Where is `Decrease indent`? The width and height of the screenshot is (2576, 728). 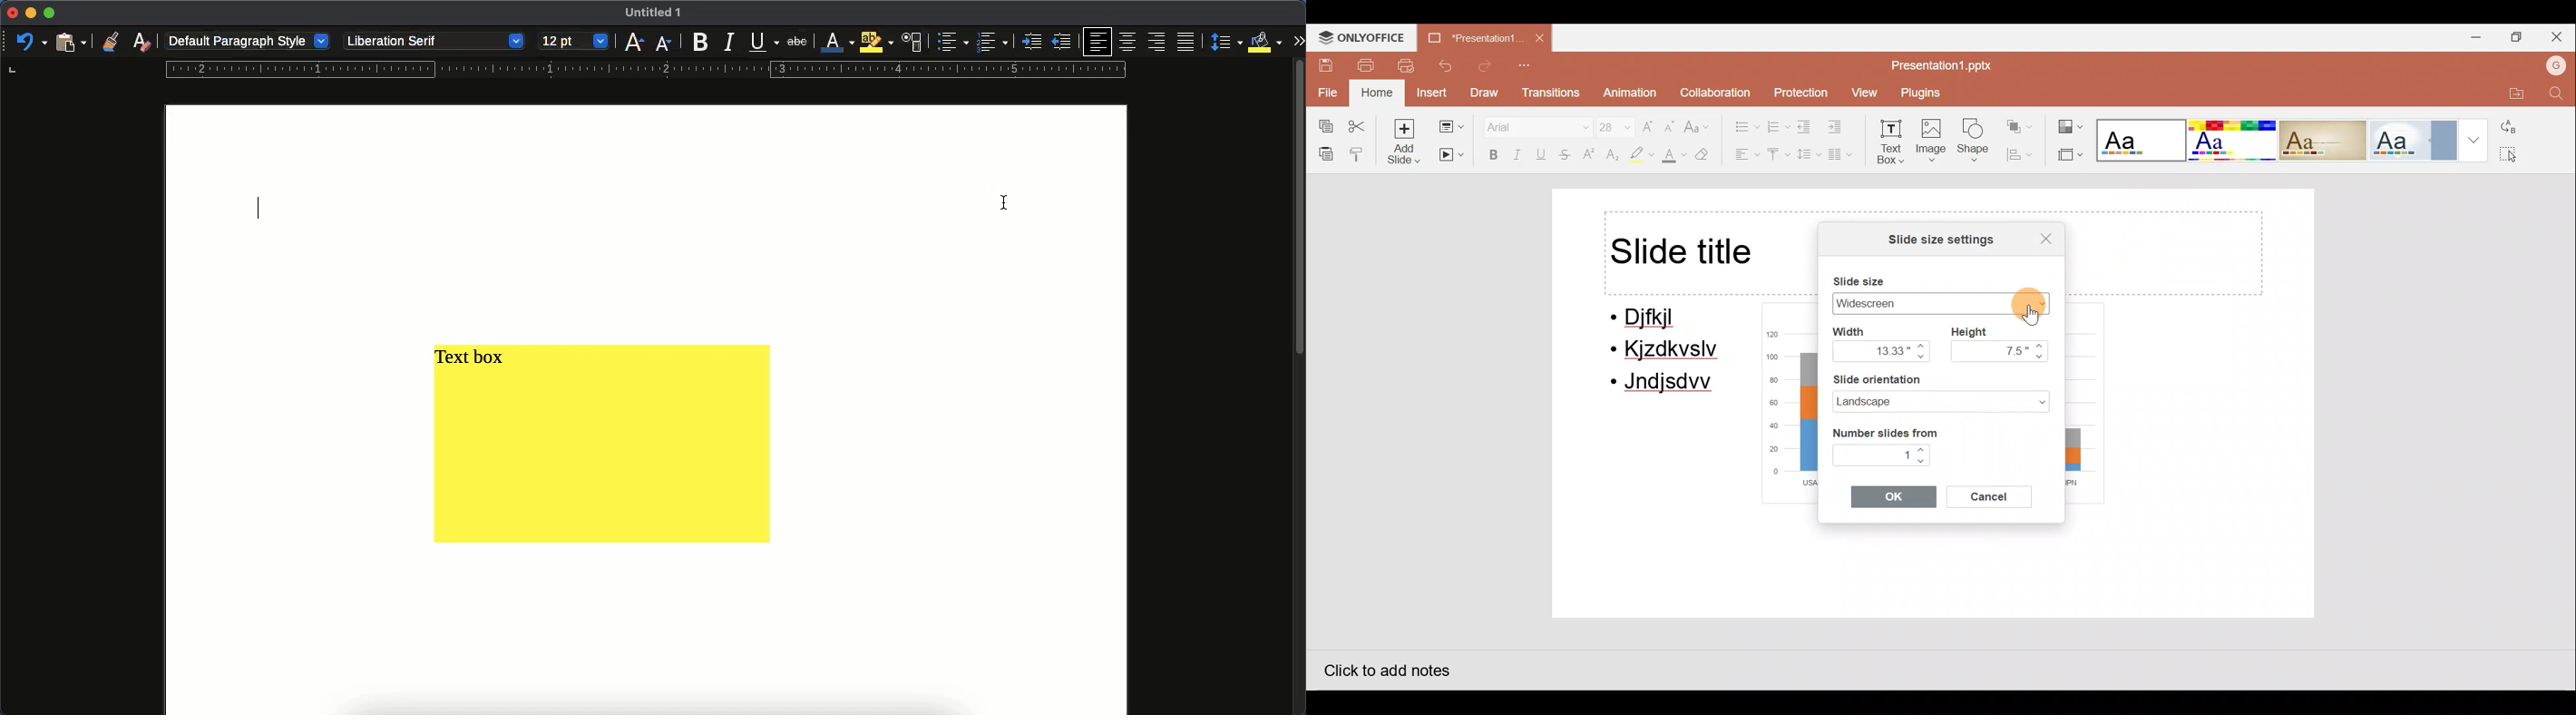 Decrease indent is located at coordinates (1806, 126).